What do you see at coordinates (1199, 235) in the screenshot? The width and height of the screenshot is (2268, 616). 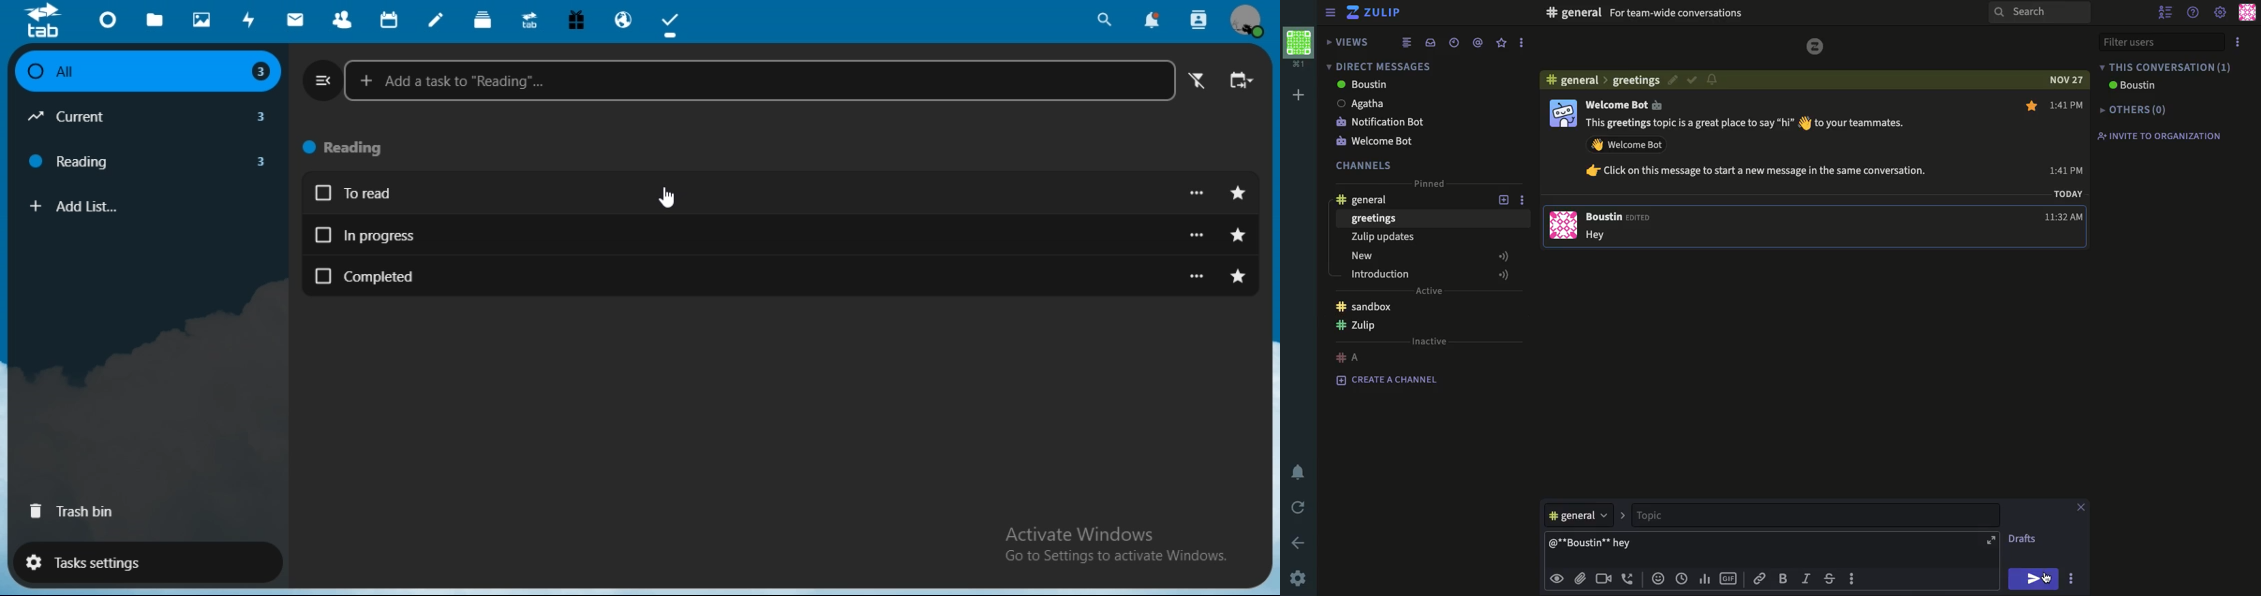 I see `more` at bounding box center [1199, 235].